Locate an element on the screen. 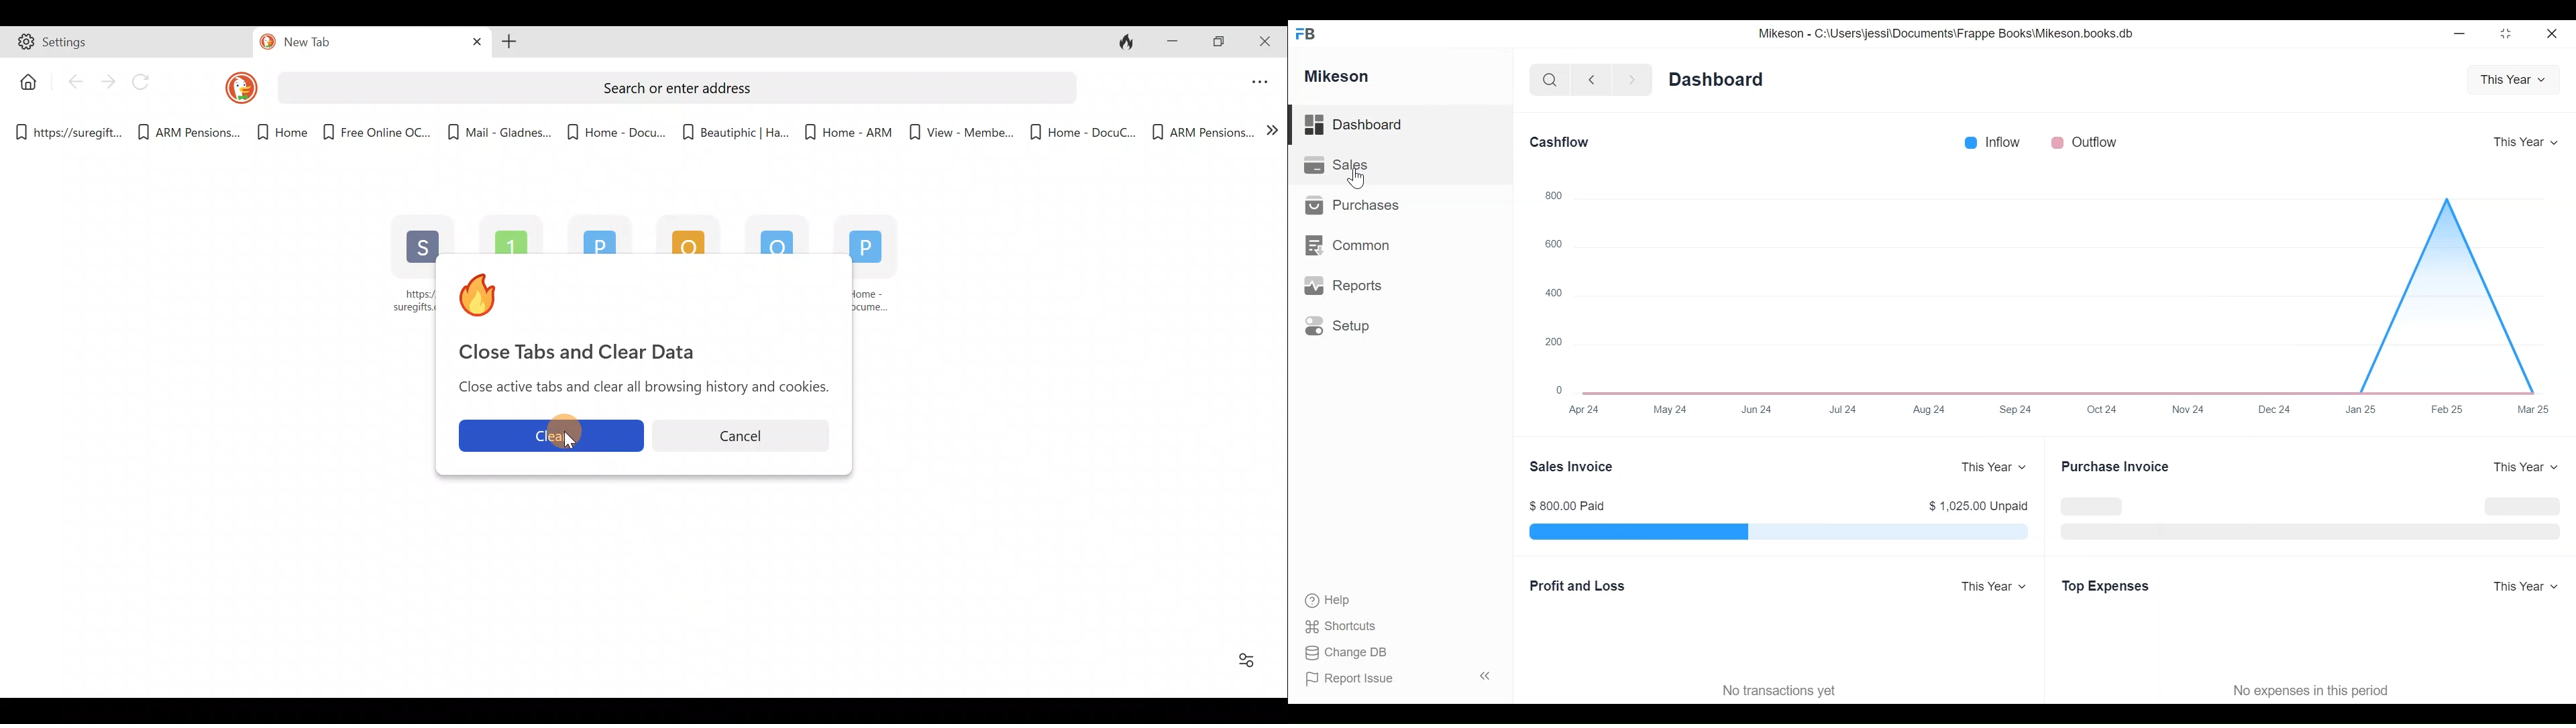 The image size is (2576, 728). Graph is located at coordinates (2308, 514).